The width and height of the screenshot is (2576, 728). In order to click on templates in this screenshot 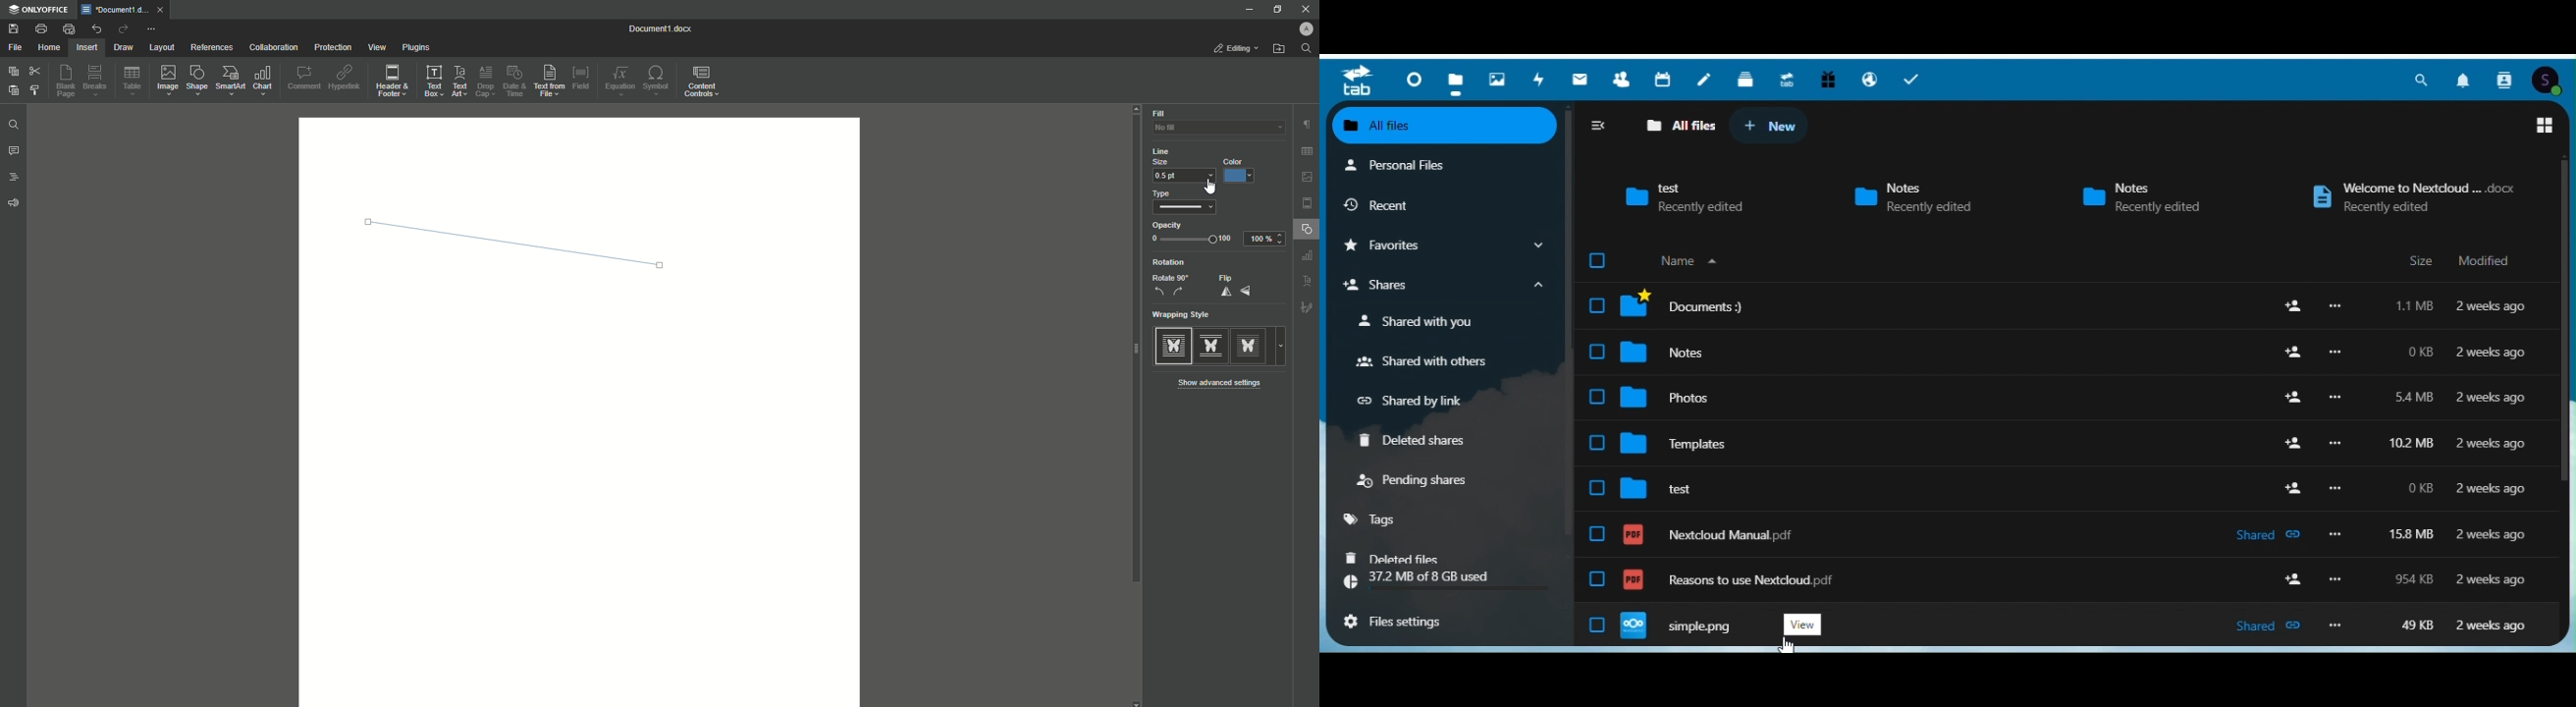, I will do `click(1673, 443)`.